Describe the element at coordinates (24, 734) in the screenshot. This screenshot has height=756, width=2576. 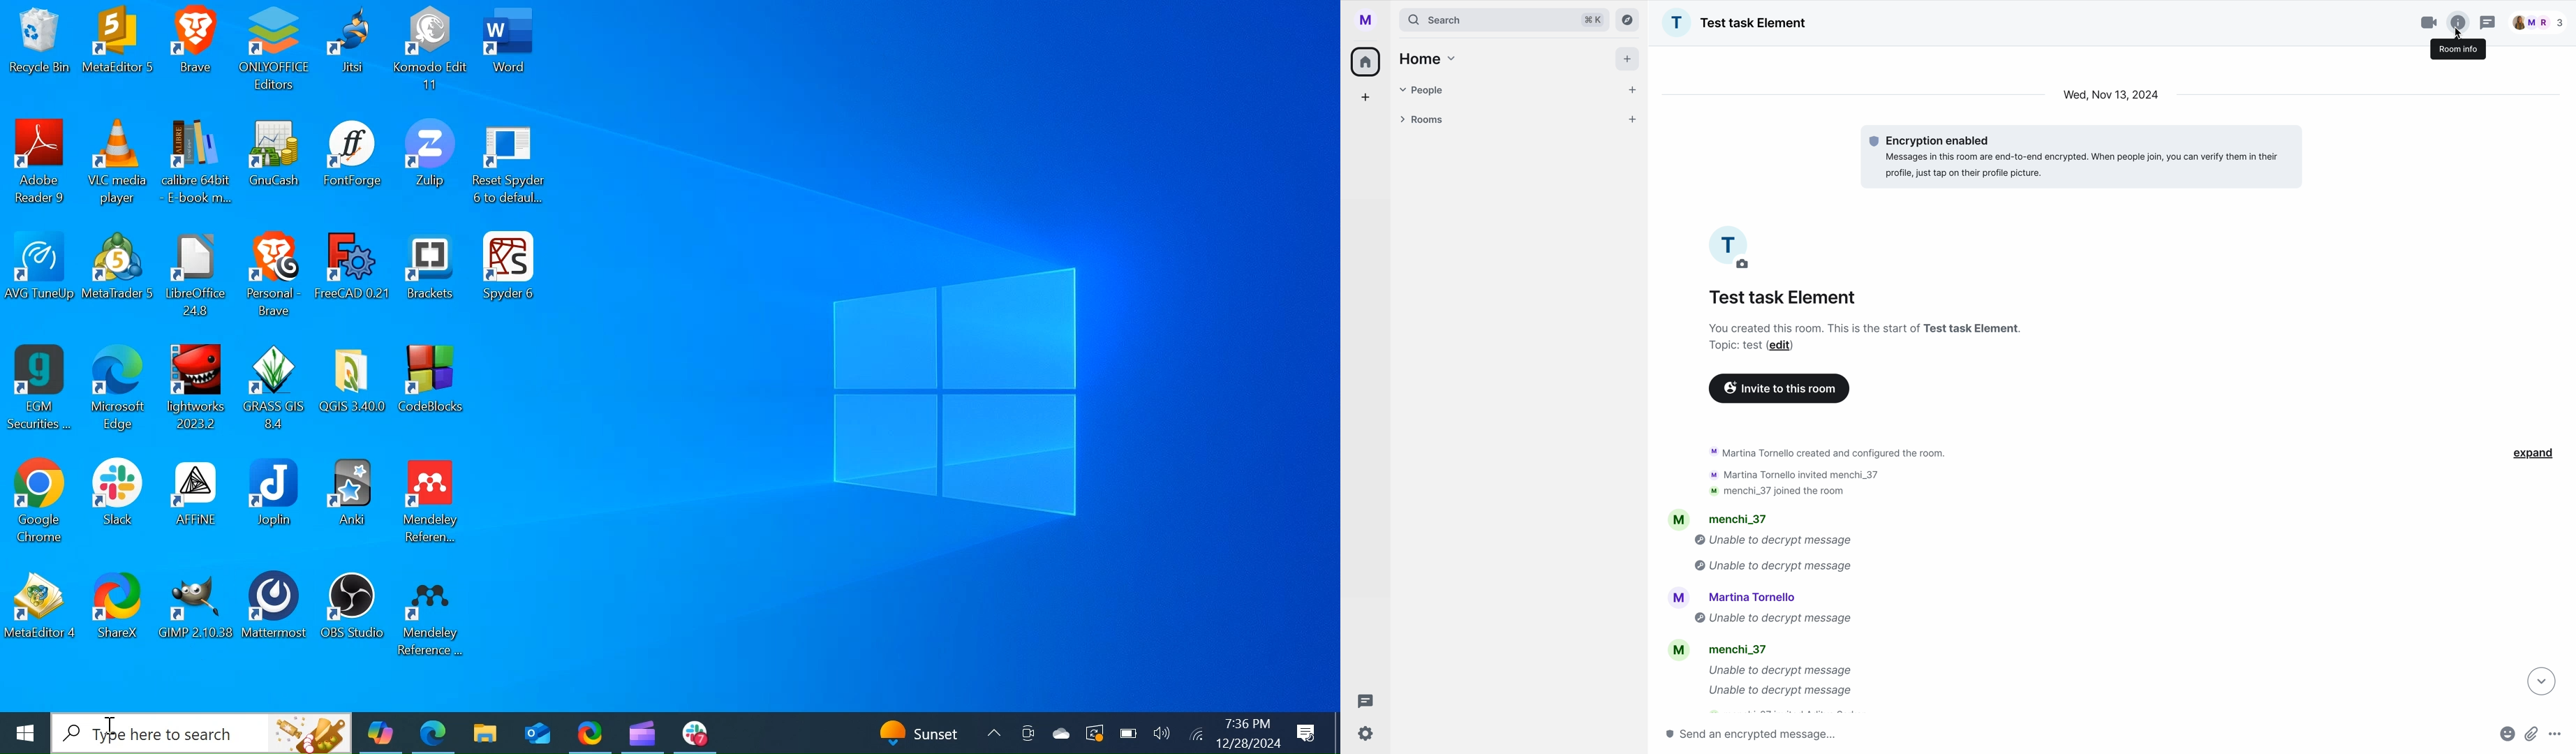
I see `Windows` at that location.